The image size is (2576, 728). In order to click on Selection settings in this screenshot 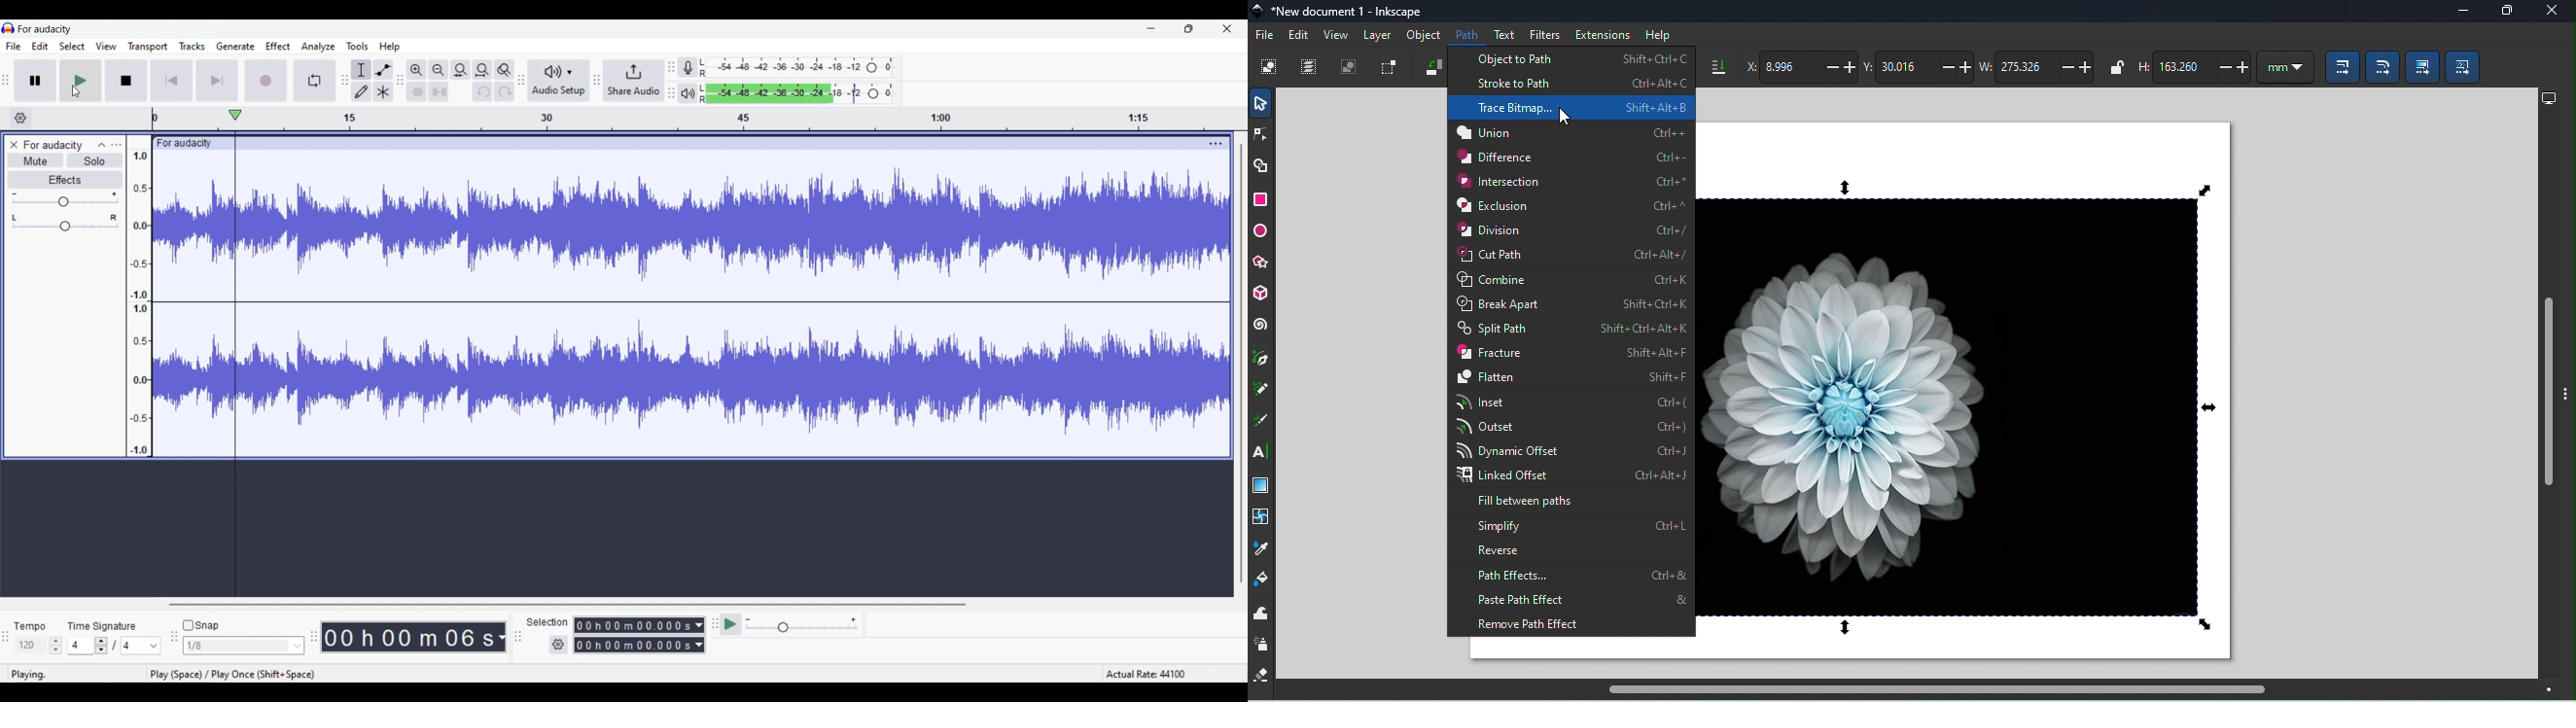, I will do `click(558, 645)`.